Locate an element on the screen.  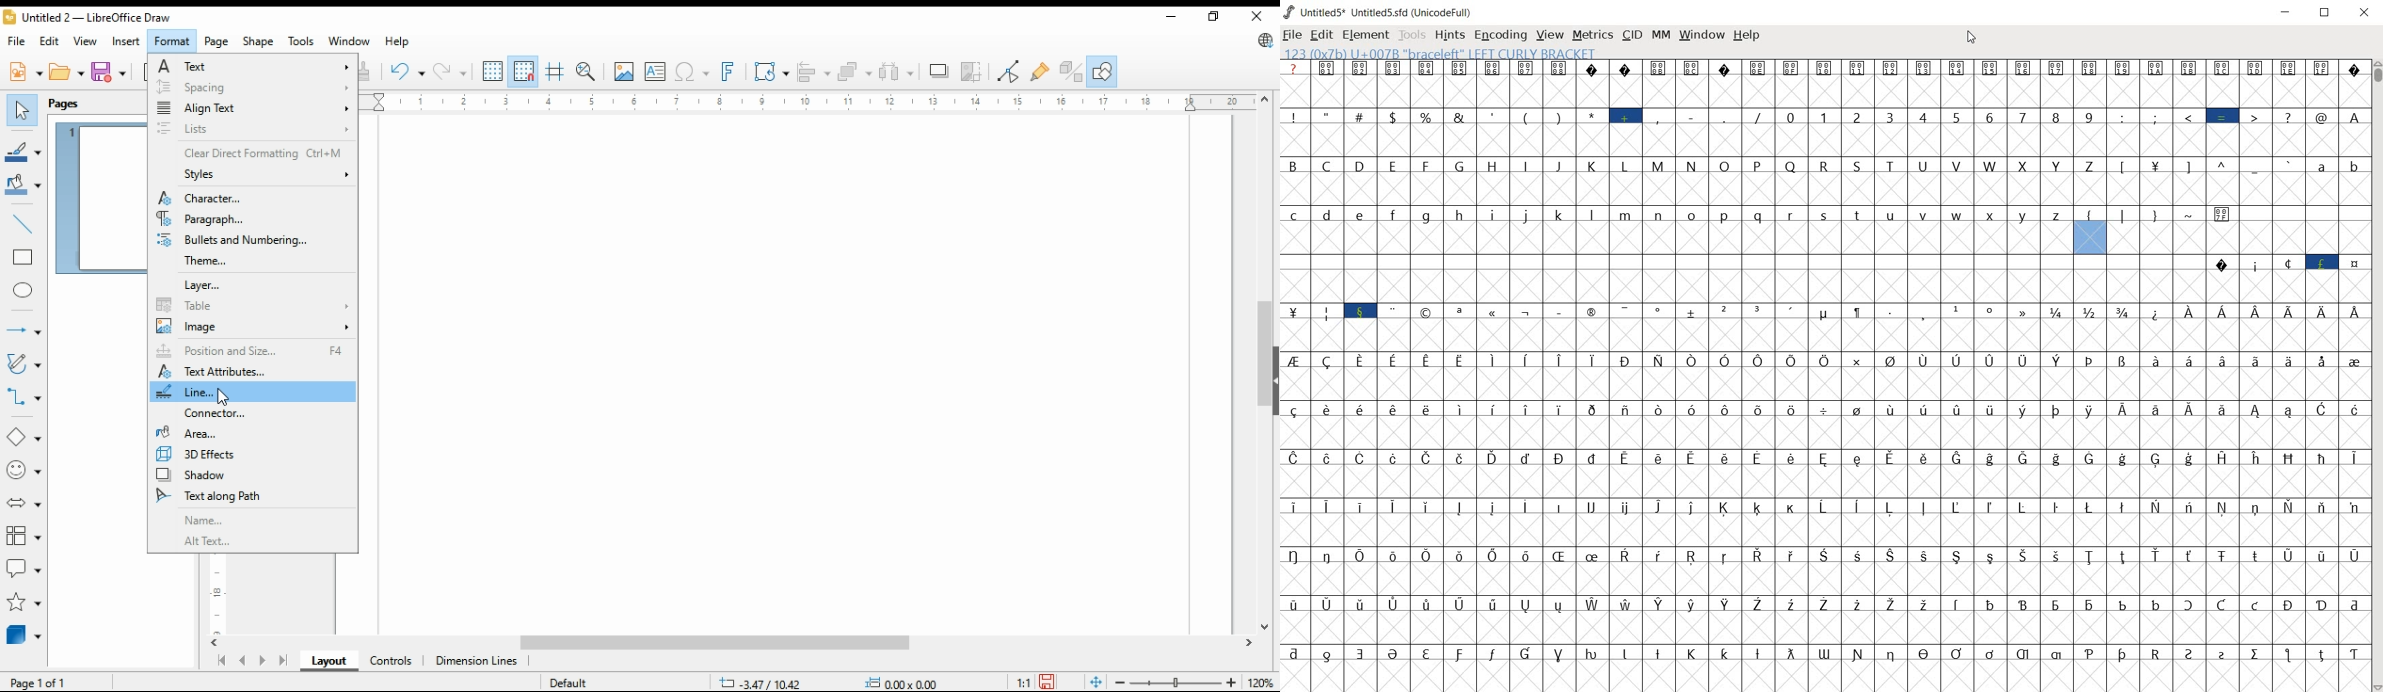
scroll bar is located at coordinates (1264, 363).